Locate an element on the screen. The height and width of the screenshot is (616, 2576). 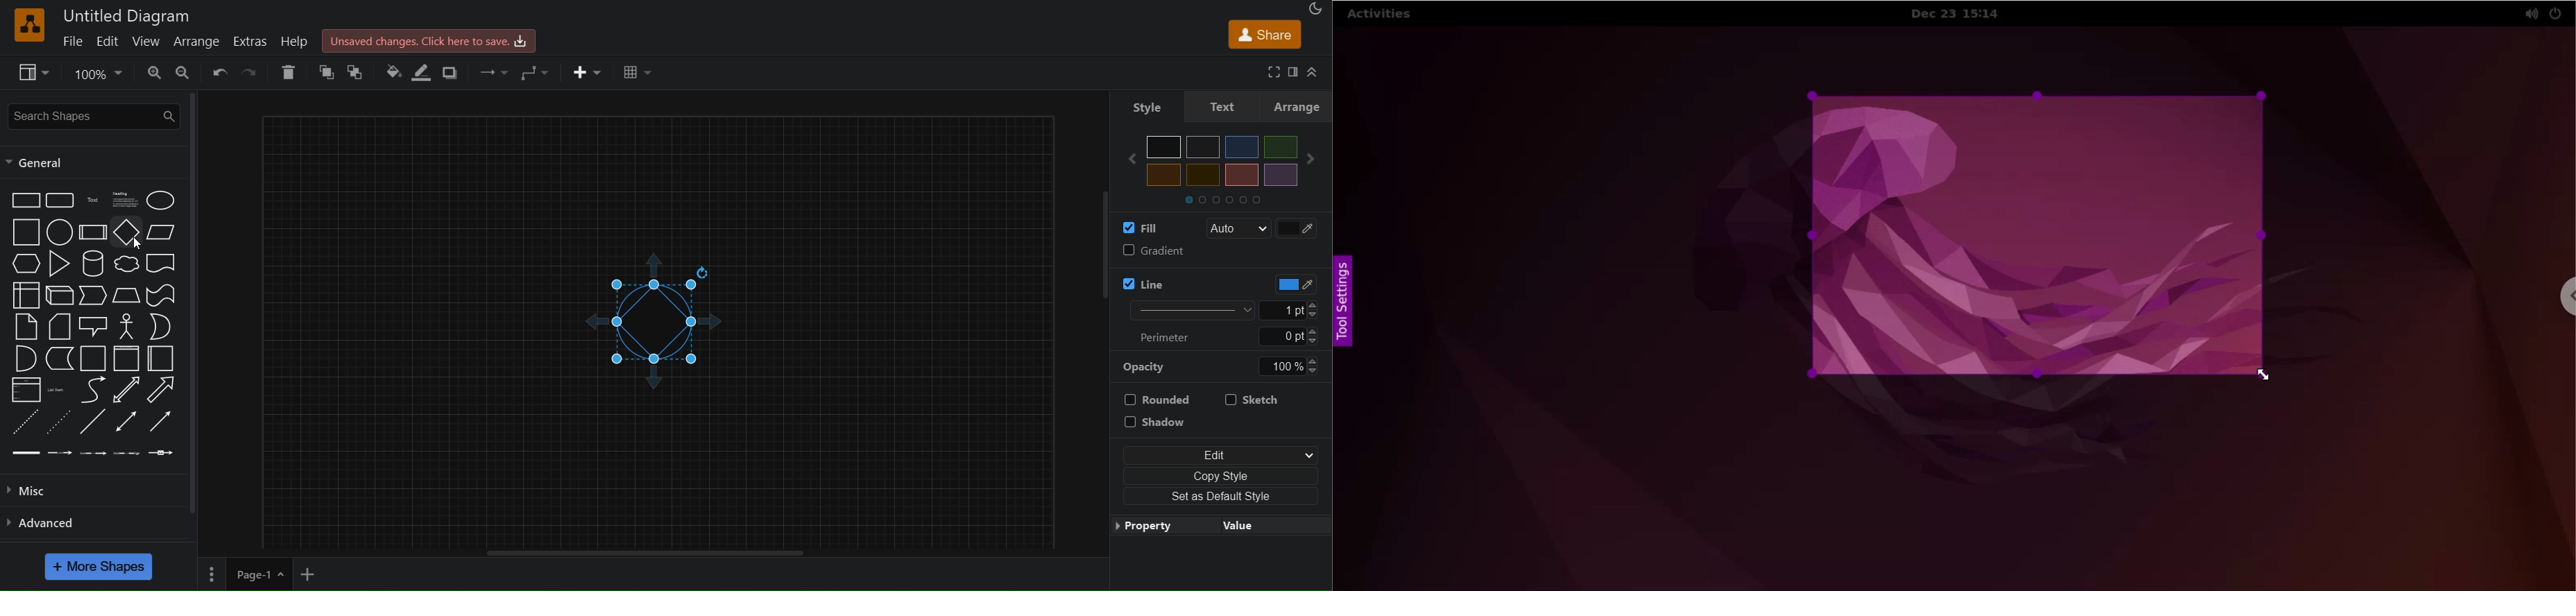
property is located at coordinates (1219, 531).